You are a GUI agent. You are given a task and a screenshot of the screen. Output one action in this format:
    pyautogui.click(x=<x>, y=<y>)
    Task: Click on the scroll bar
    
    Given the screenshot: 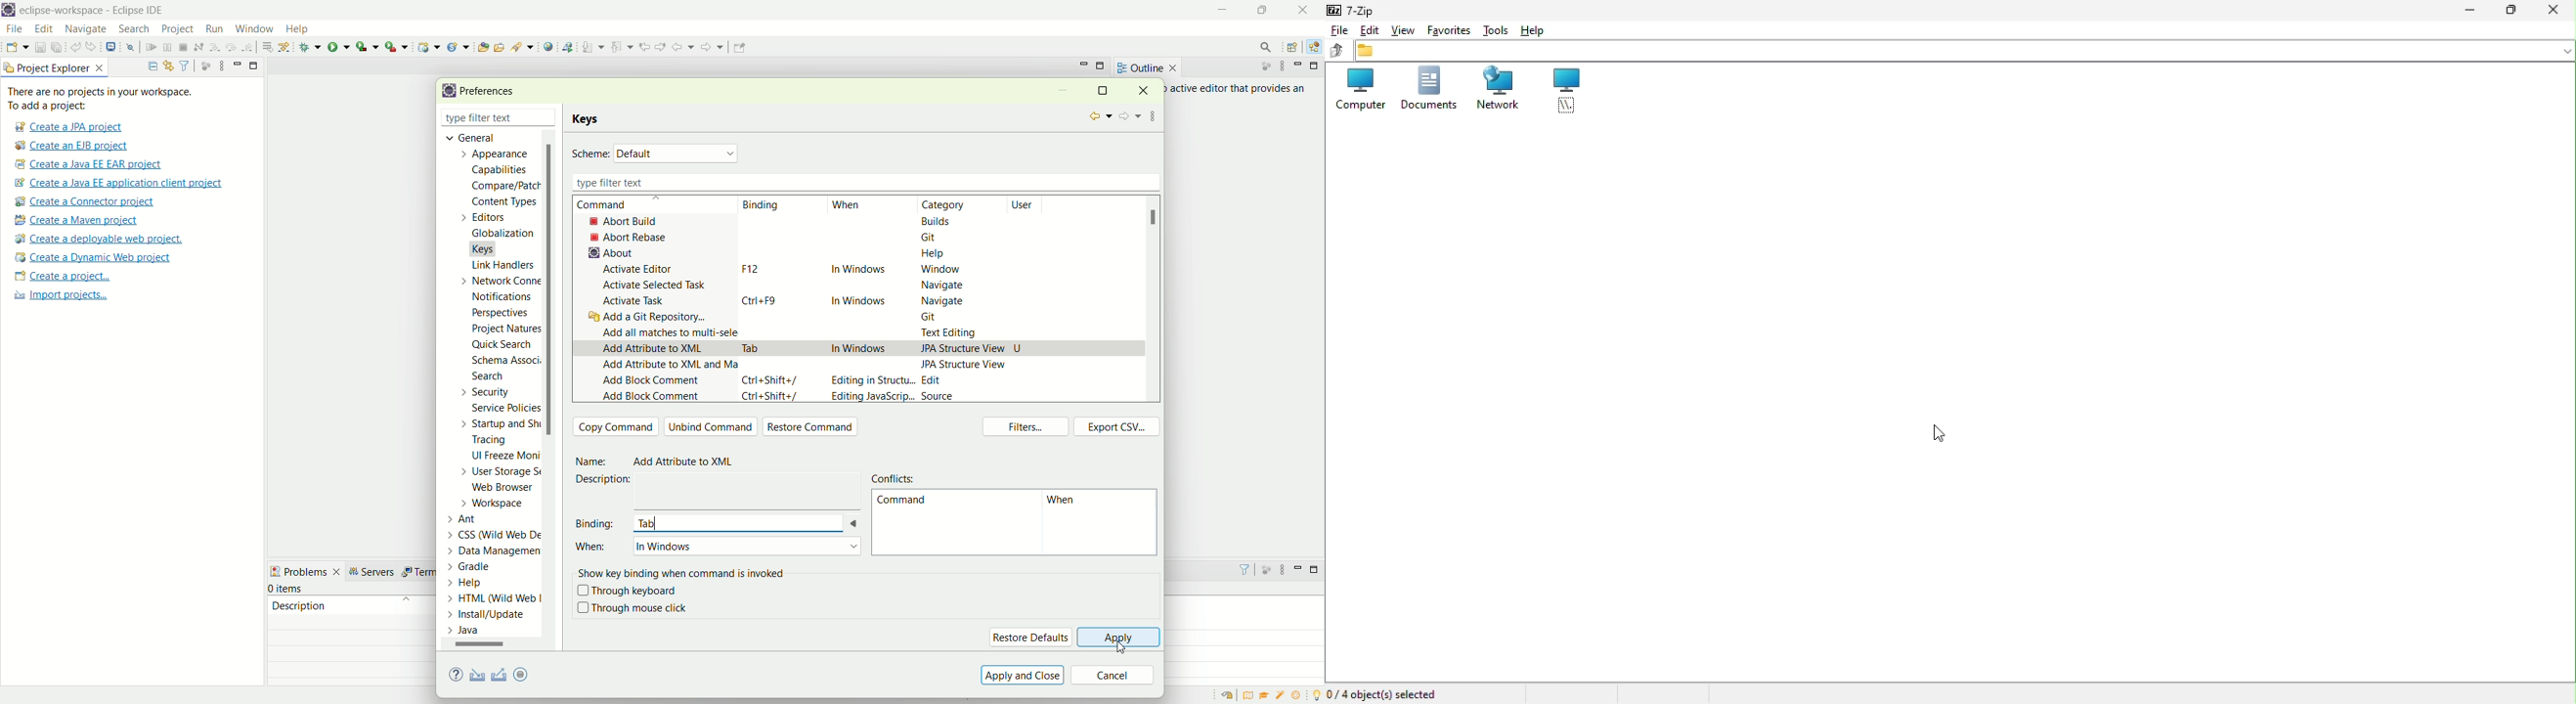 What is the action you would take?
    pyautogui.click(x=553, y=391)
    